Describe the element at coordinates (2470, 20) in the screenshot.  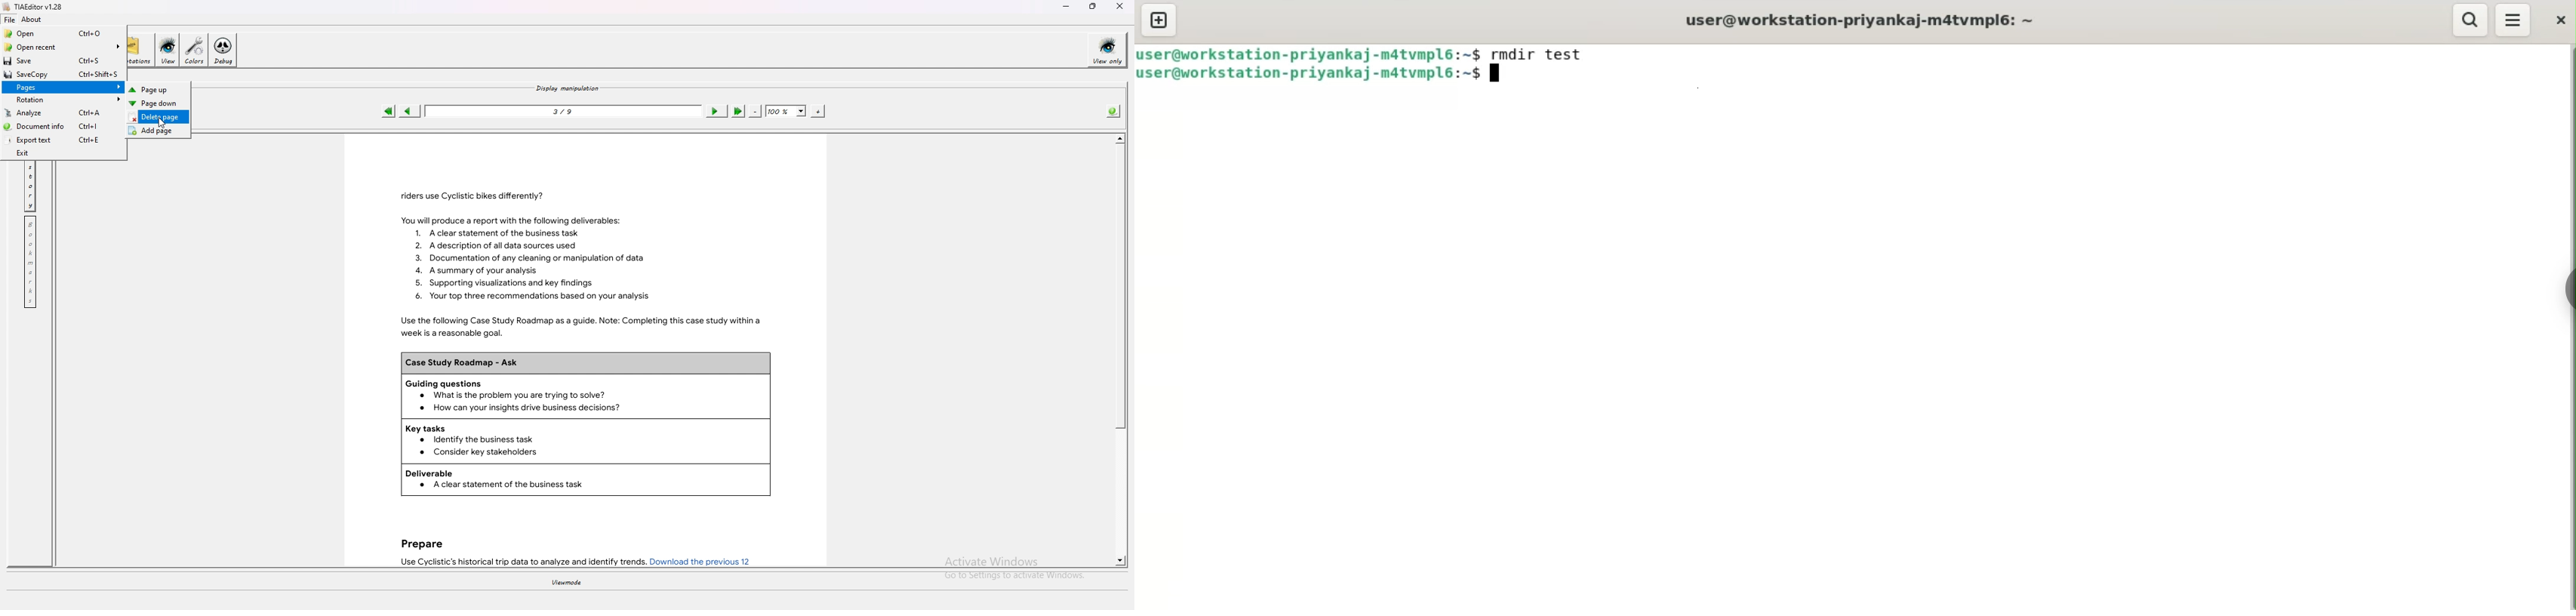
I see `search` at that location.